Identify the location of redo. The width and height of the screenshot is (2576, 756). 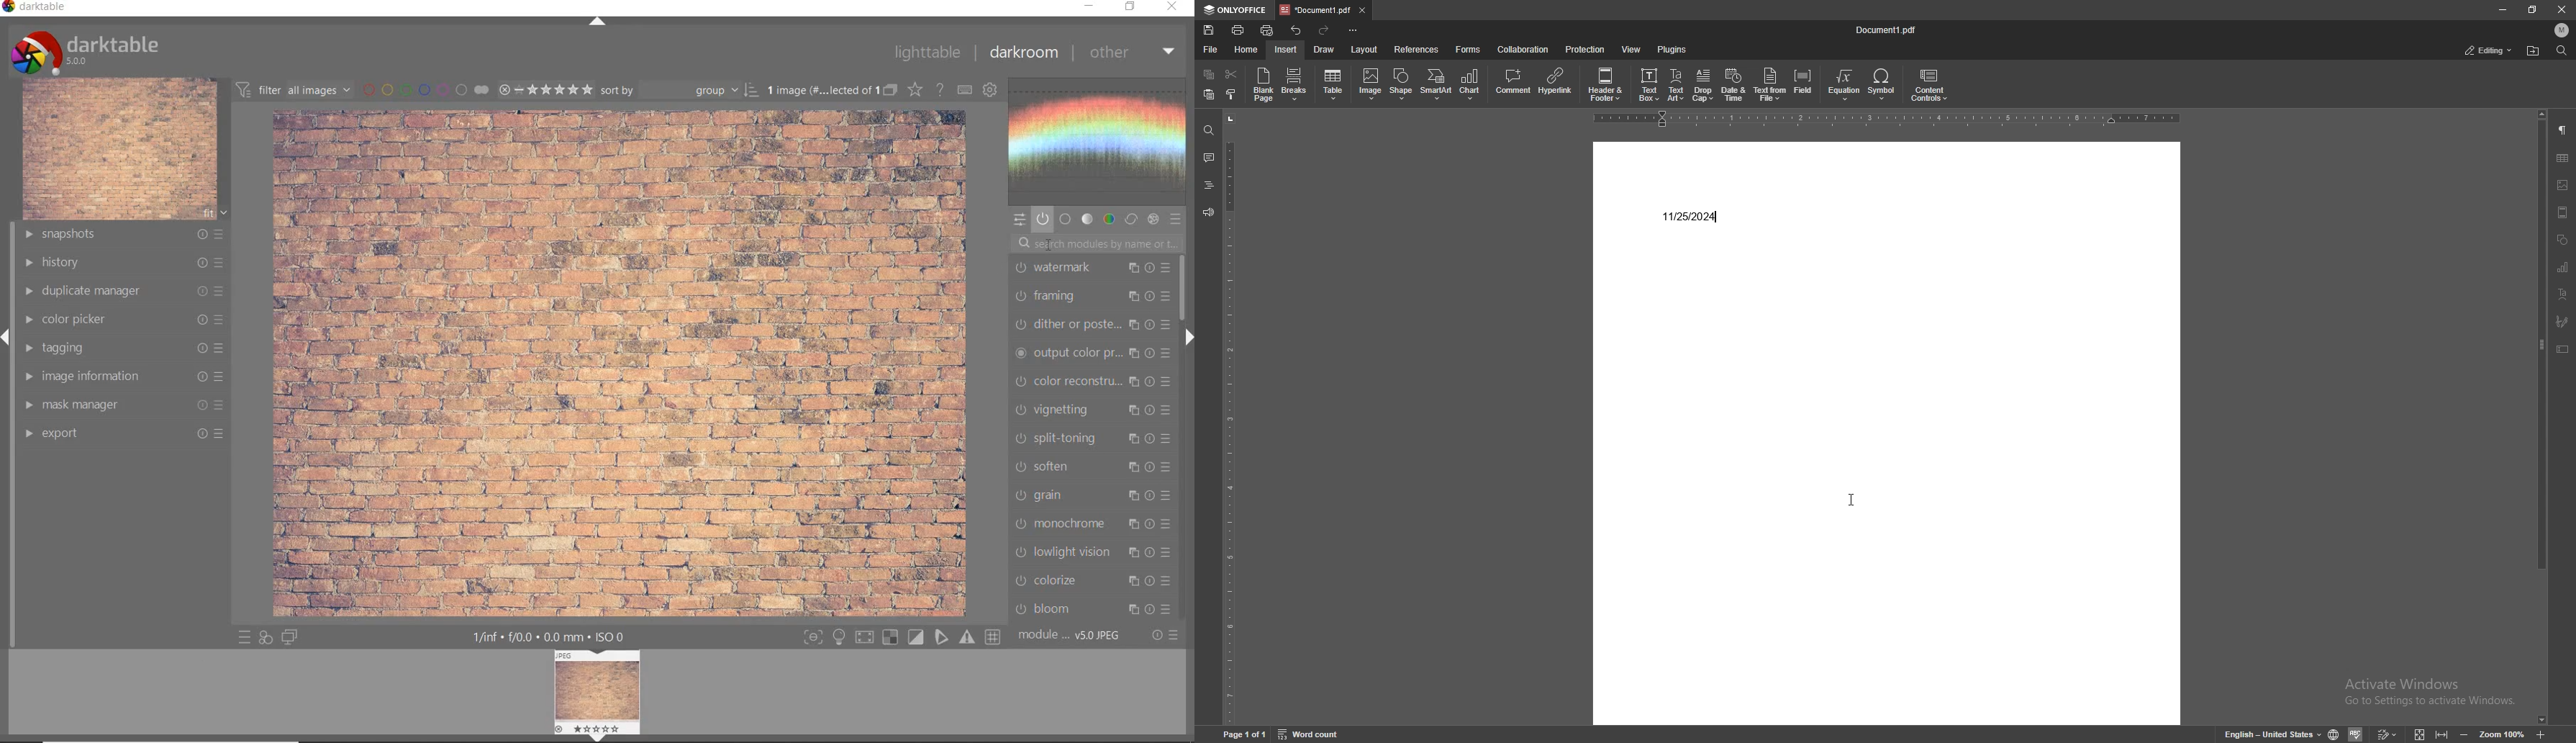
(1325, 30).